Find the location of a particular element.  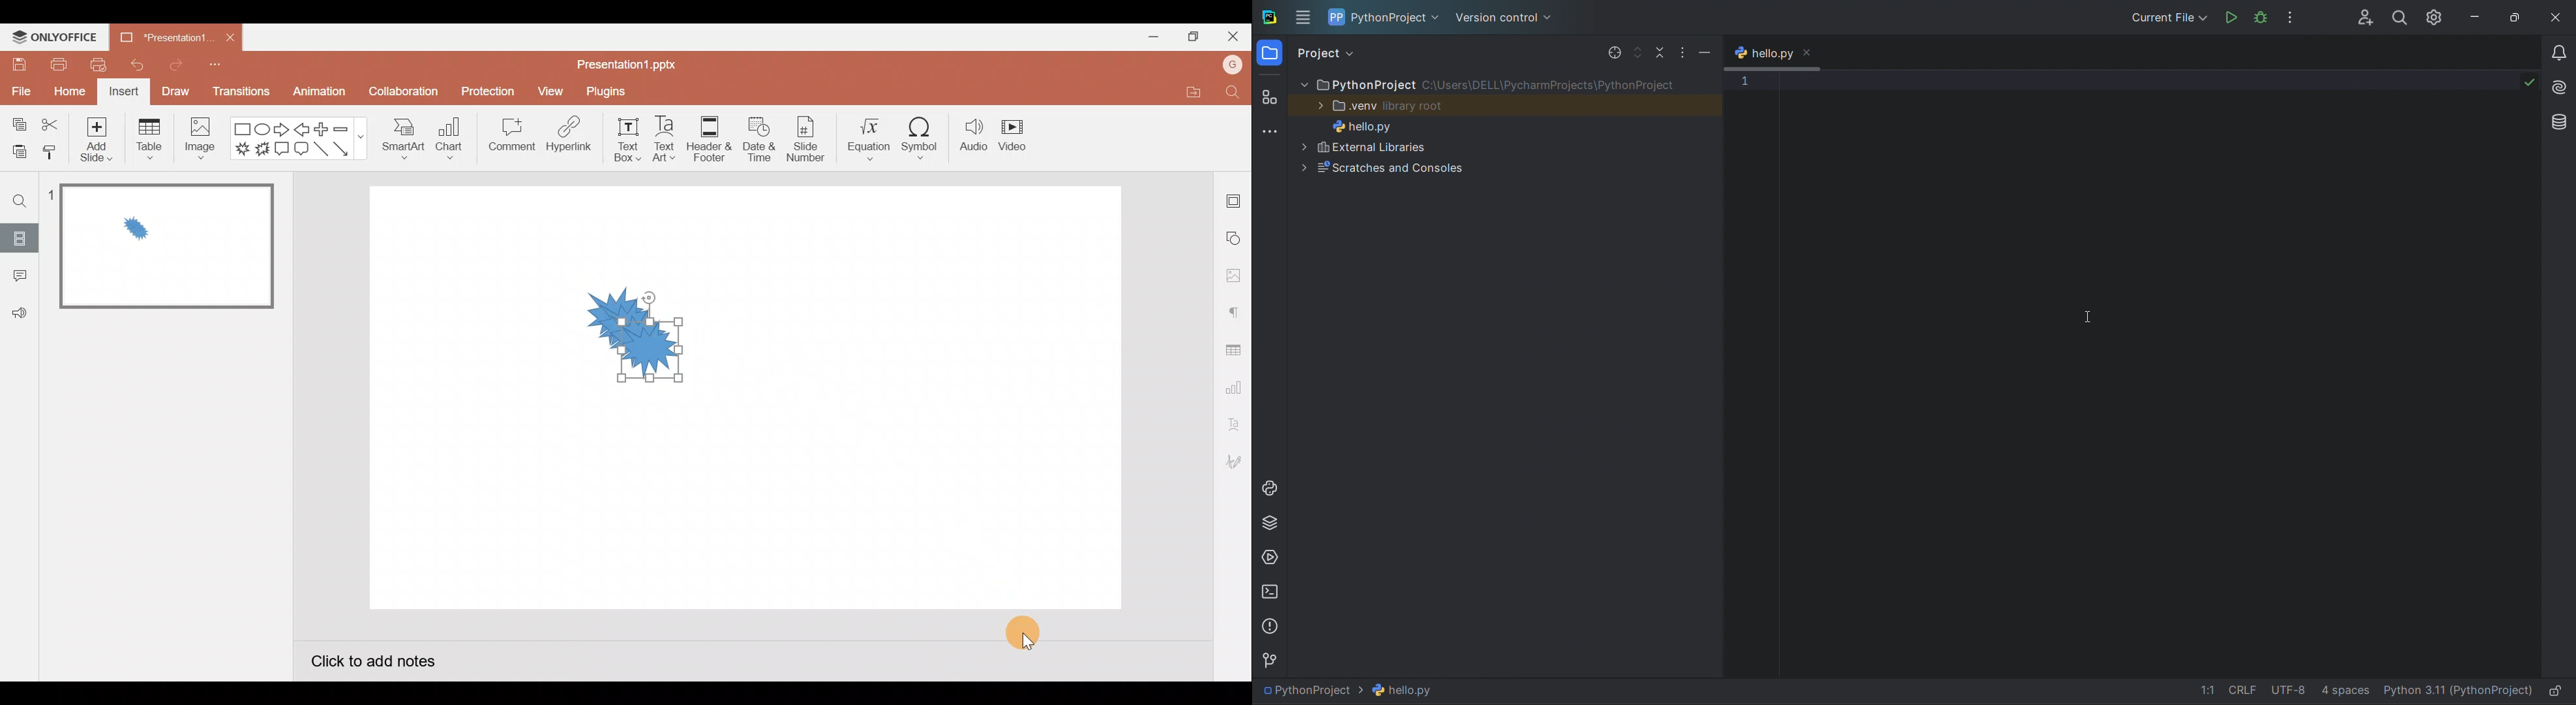

Print file is located at coordinates (57, 65).